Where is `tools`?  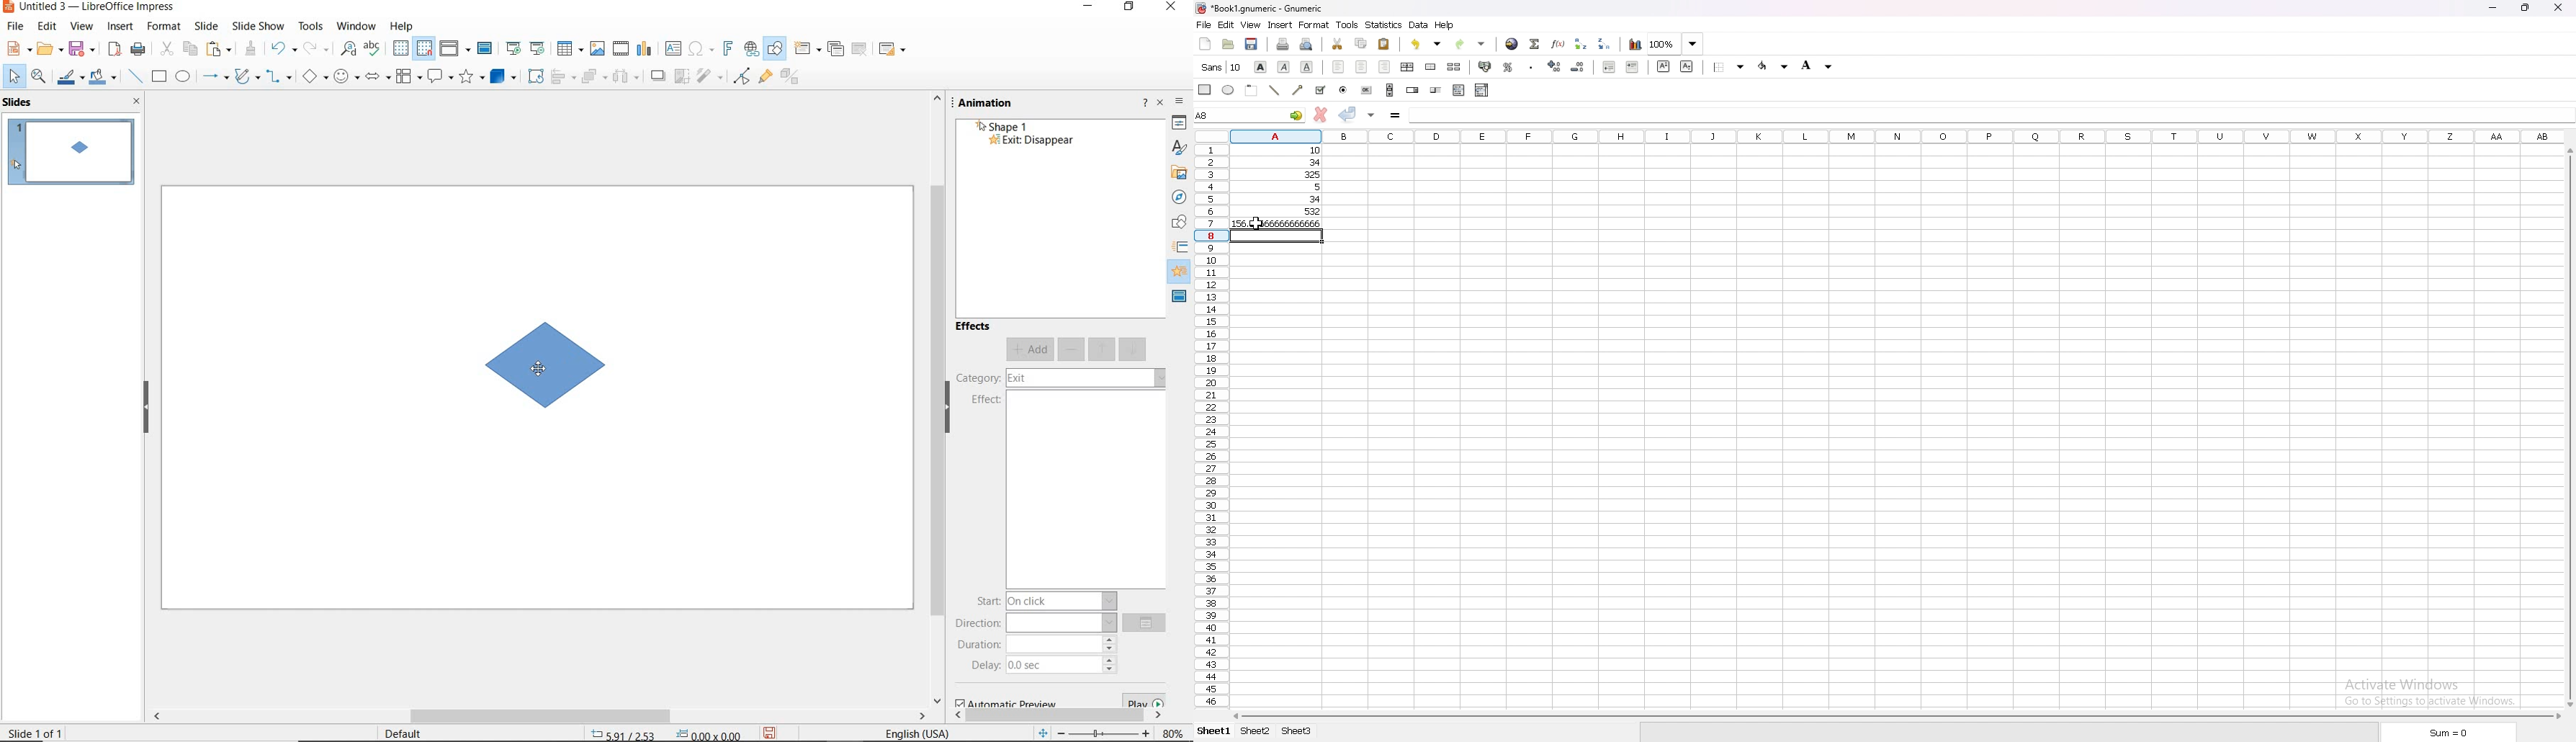 tools is located at coordinates (312, 28).